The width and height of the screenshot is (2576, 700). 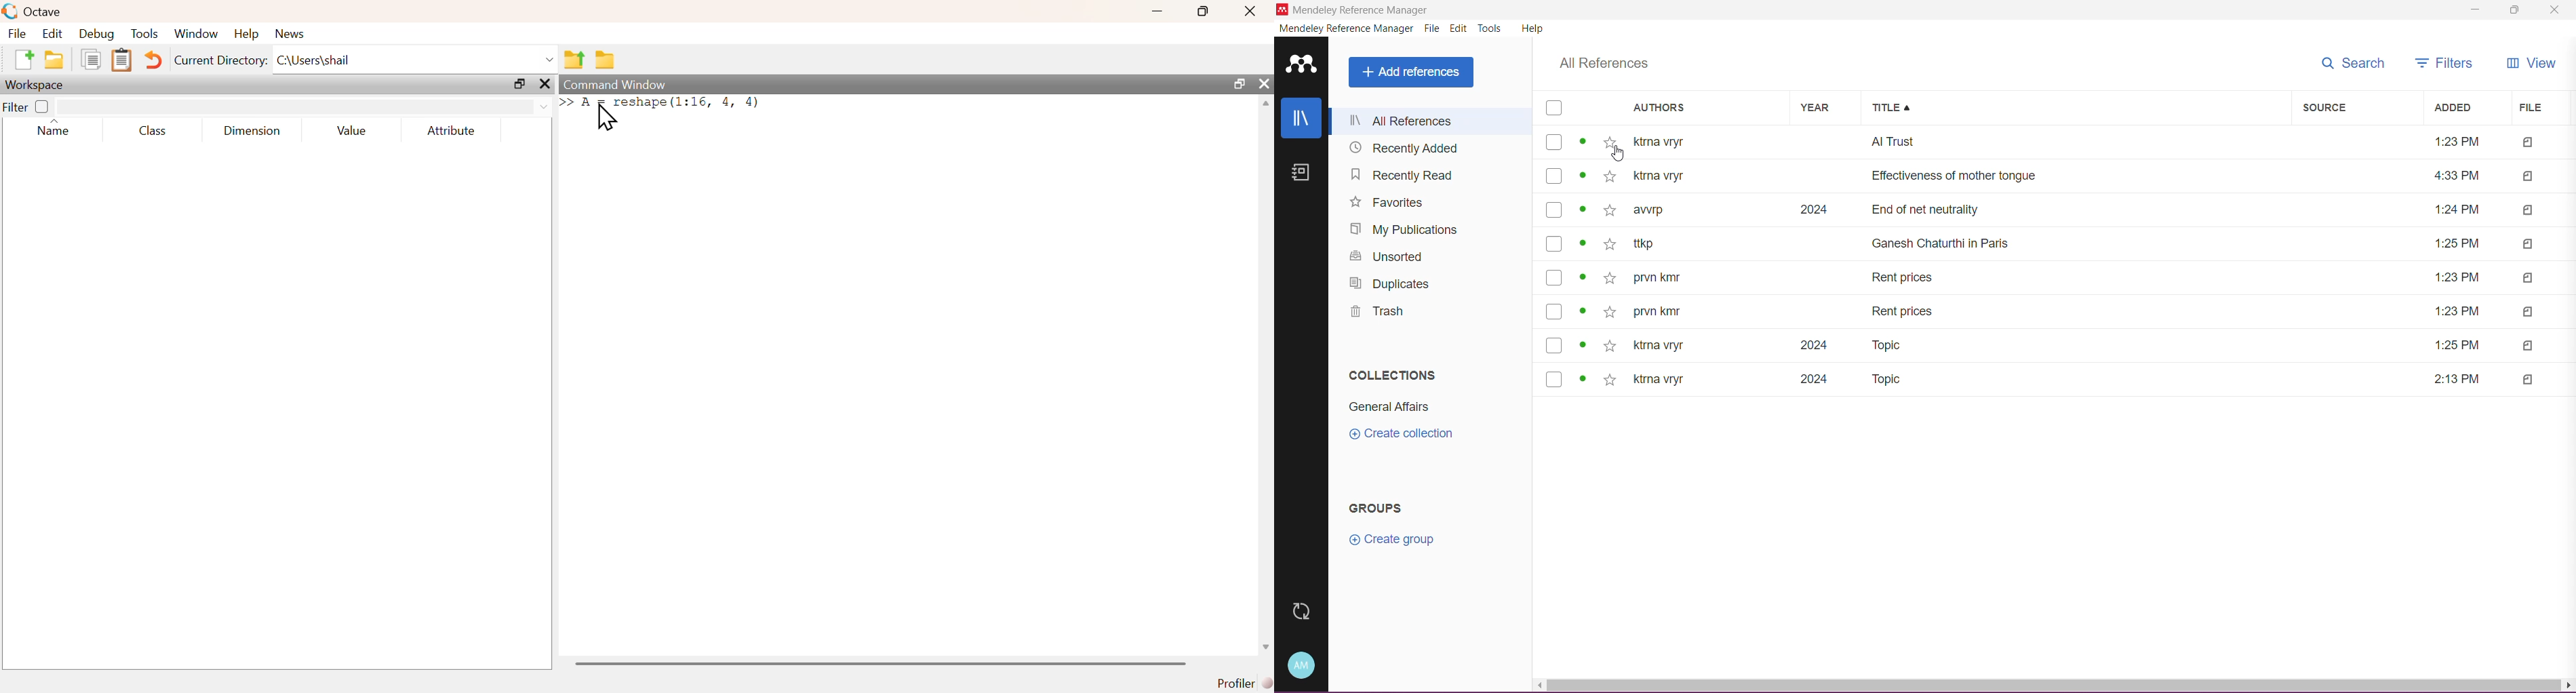 I want to click on Collections, so click(x=1392, y=374).